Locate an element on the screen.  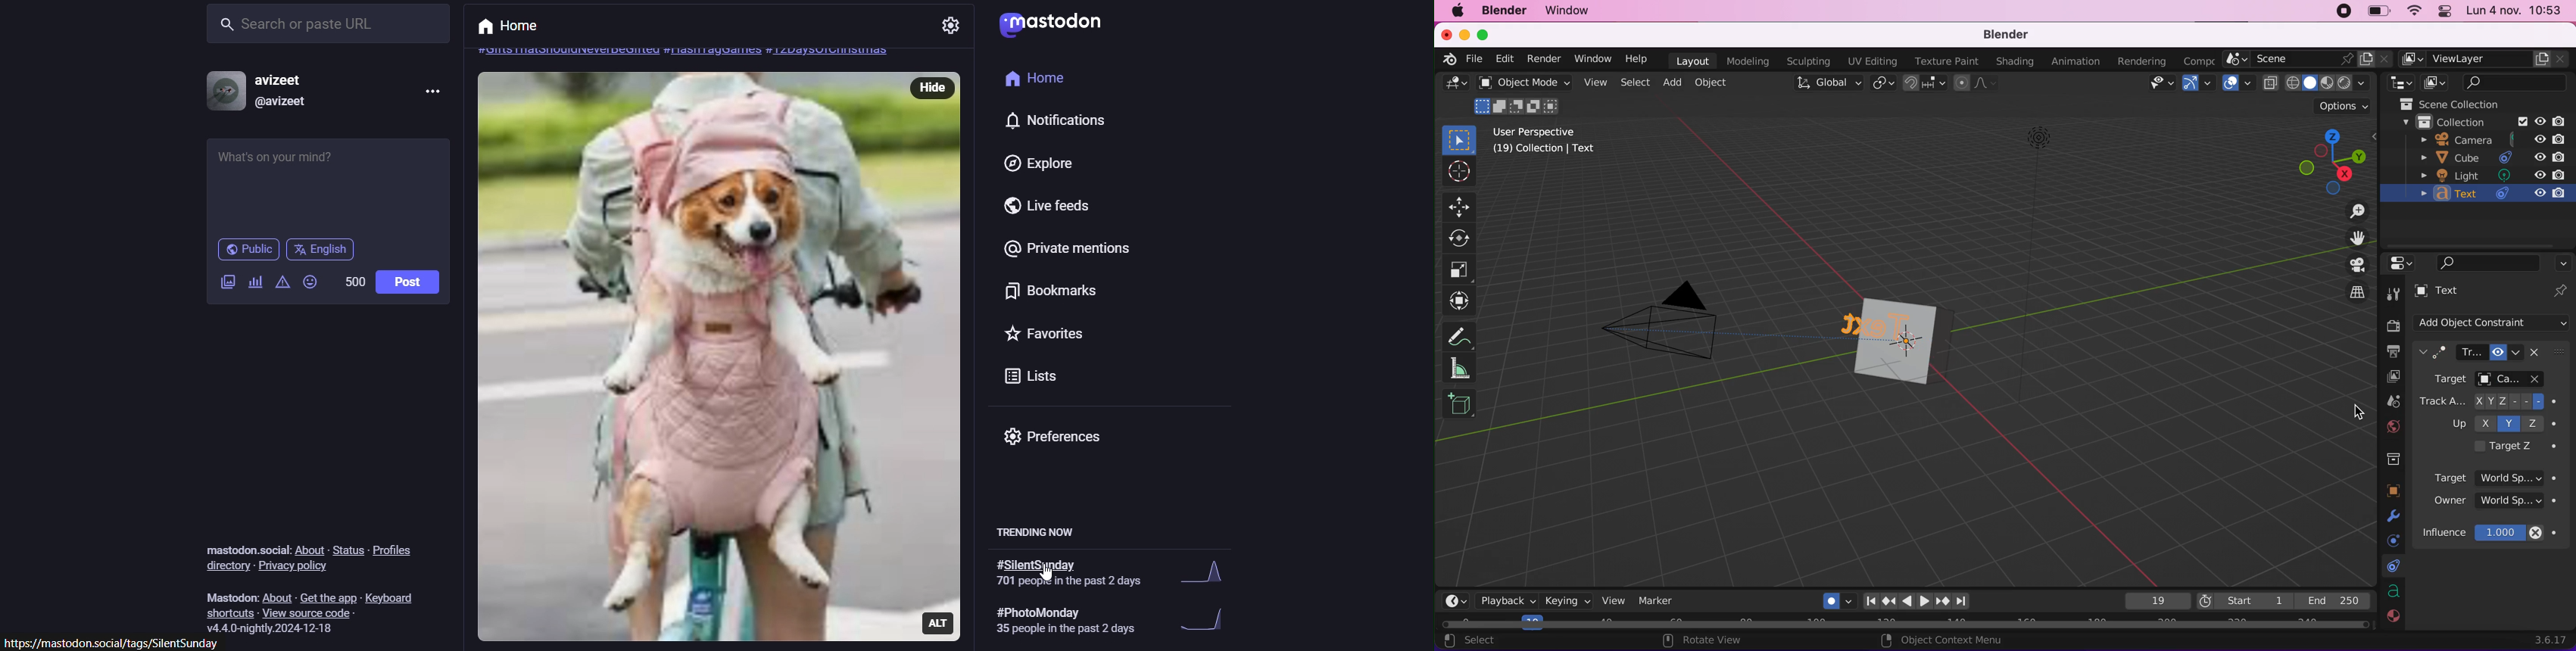
camera is located at coordinates (1677, 331).